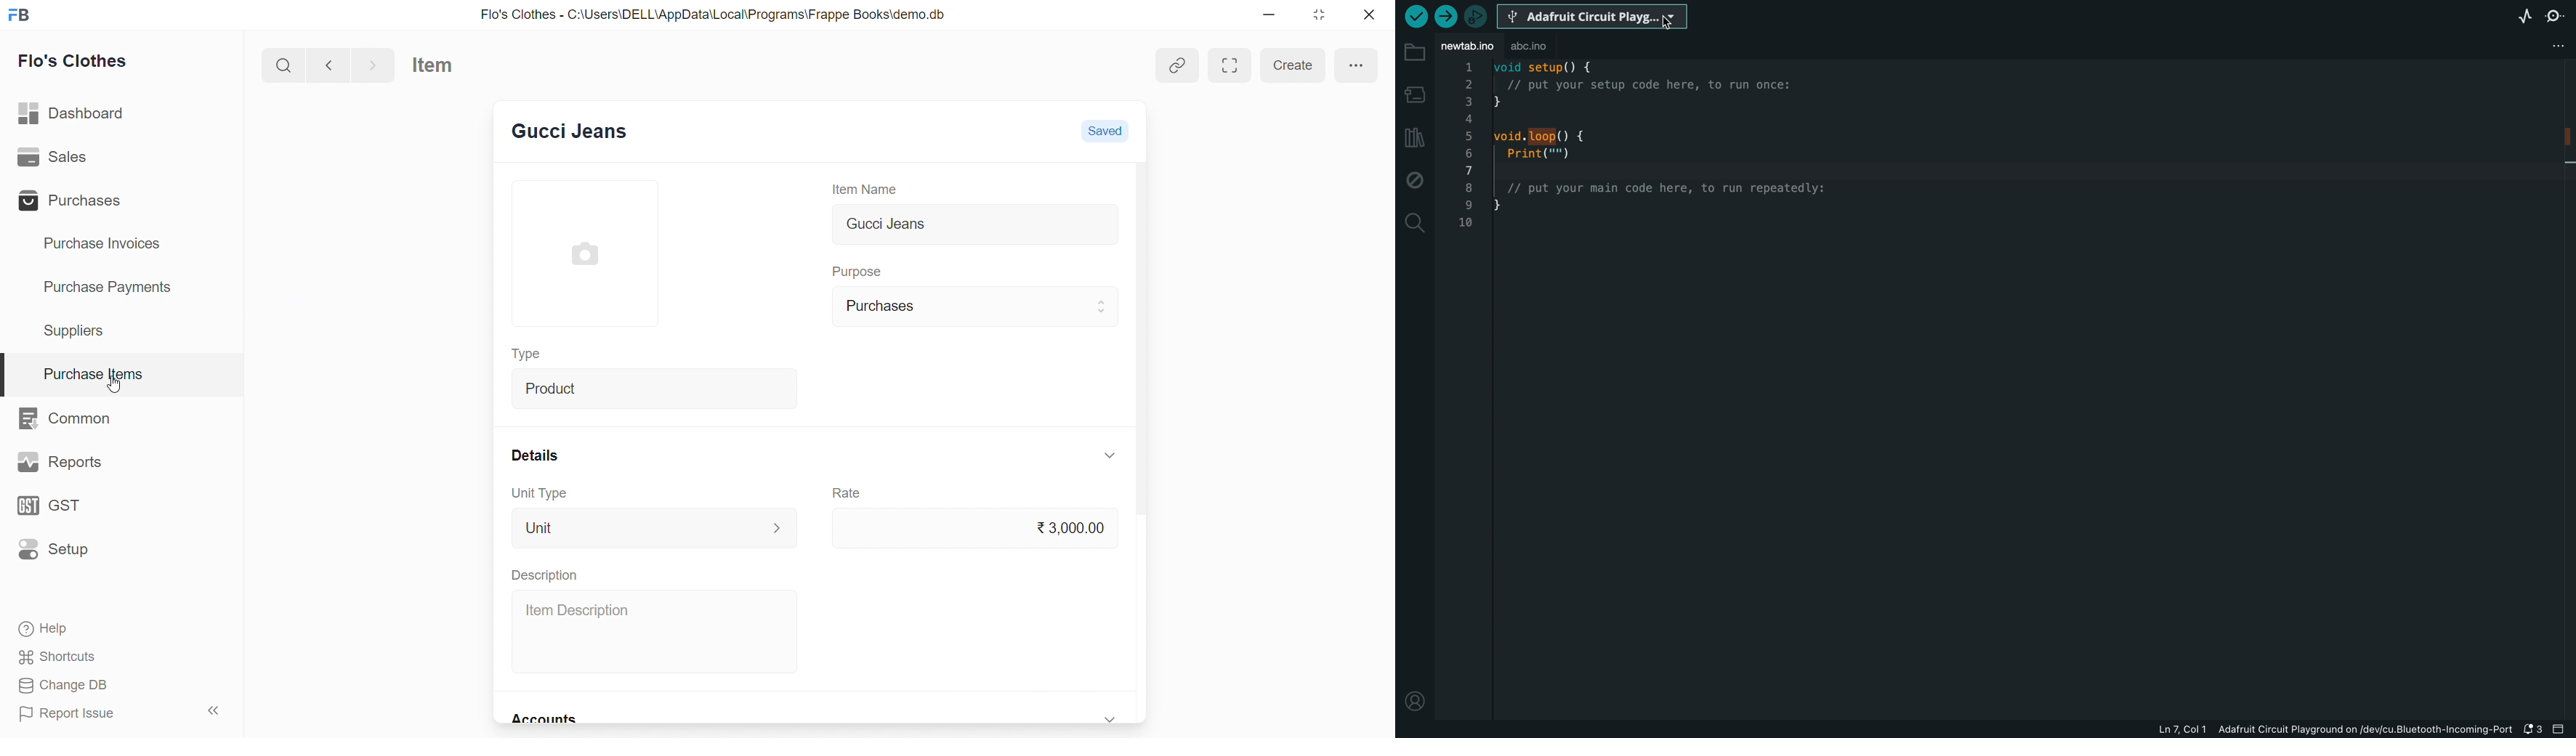  Describe the element at coordinates (75, 158) in the screenshot. I see `Sales` at that location.